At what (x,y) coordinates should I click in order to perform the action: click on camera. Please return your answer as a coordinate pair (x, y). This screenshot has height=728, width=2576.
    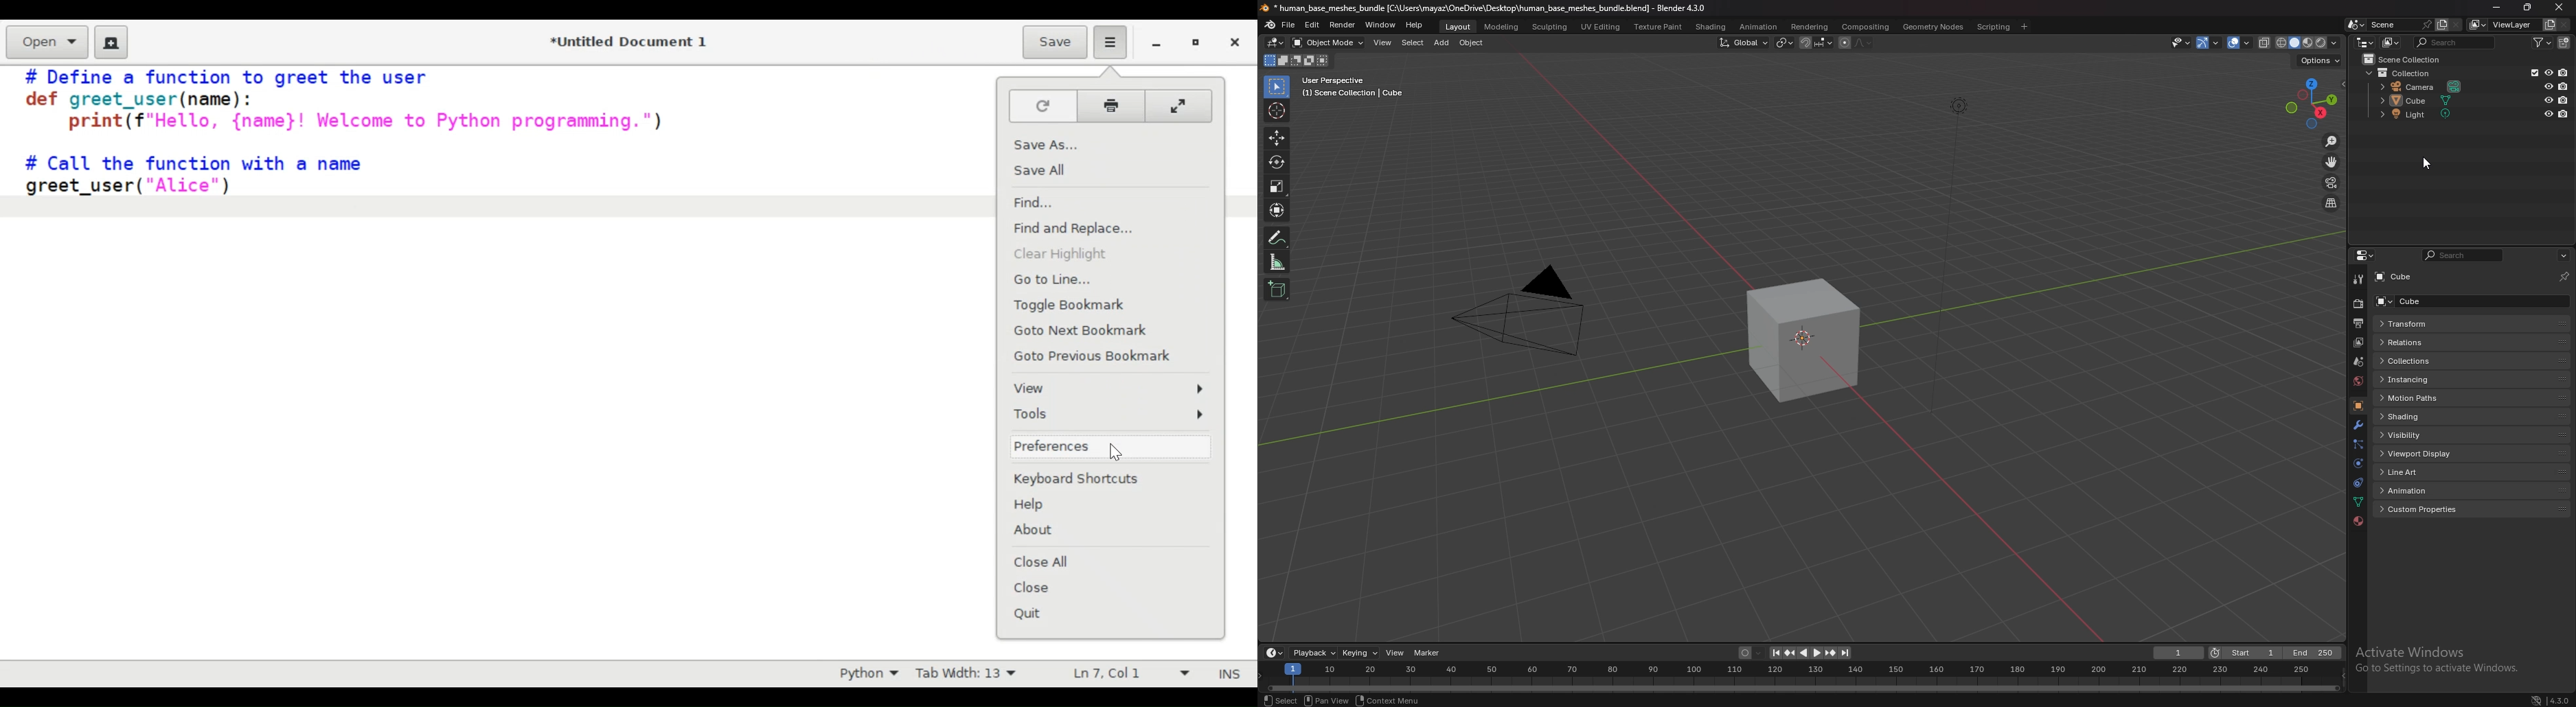
    Looking at the image, I should click on (1517, 309).